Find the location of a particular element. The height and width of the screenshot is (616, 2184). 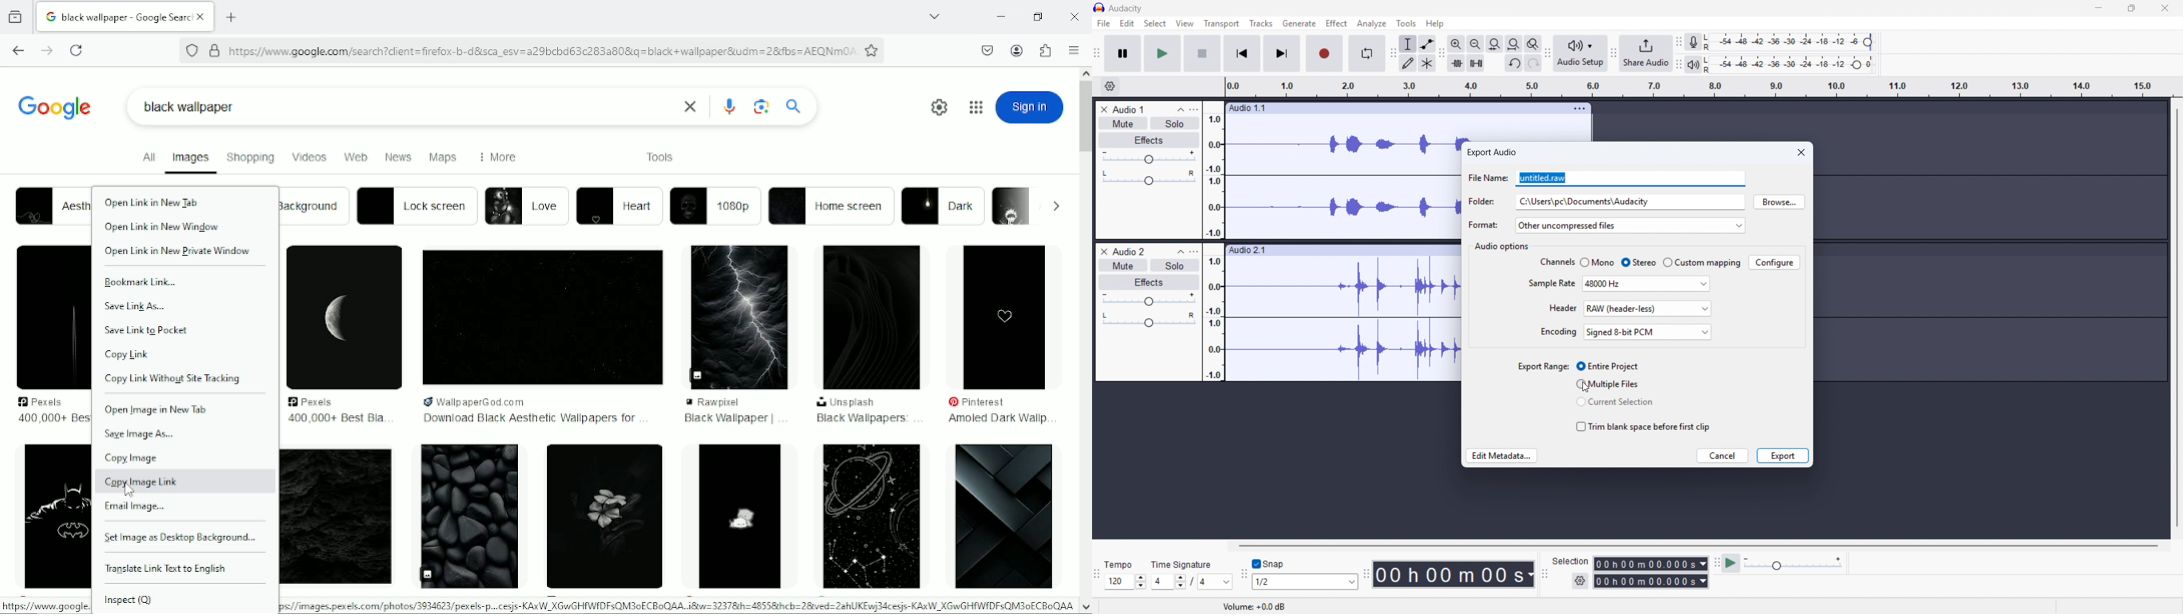

Undo  is located at coordinates (1515, 63).